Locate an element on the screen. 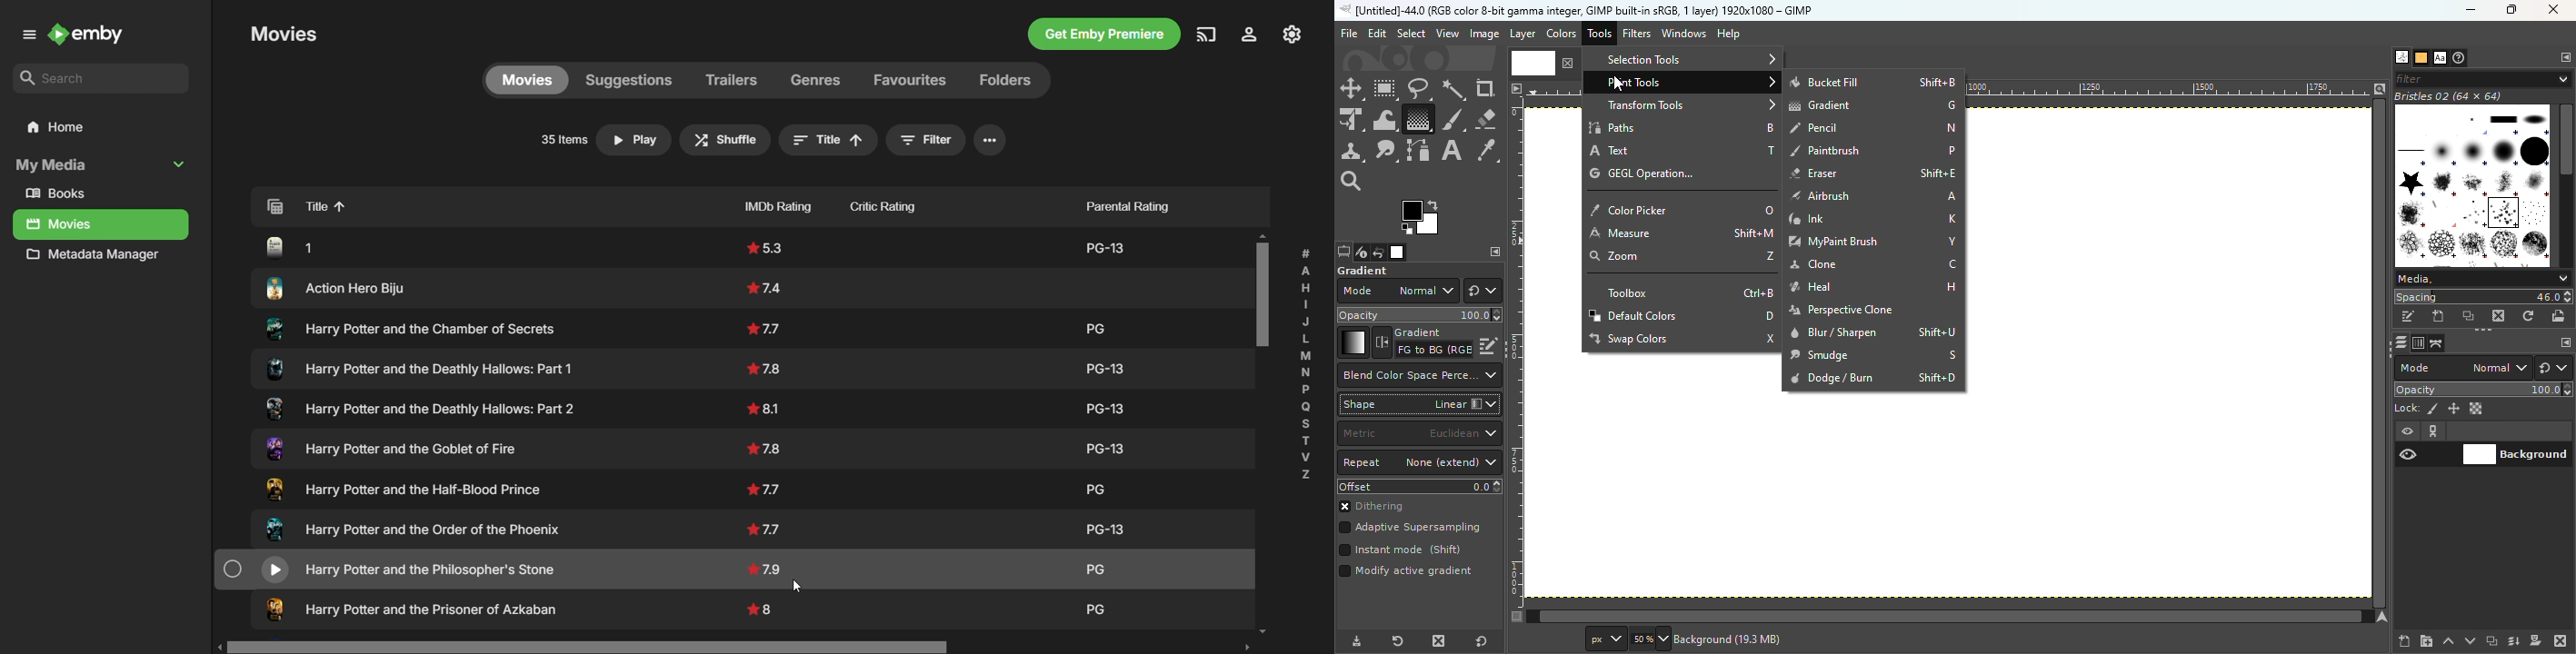  Save tool preset is located at coordinates (1354, 642).